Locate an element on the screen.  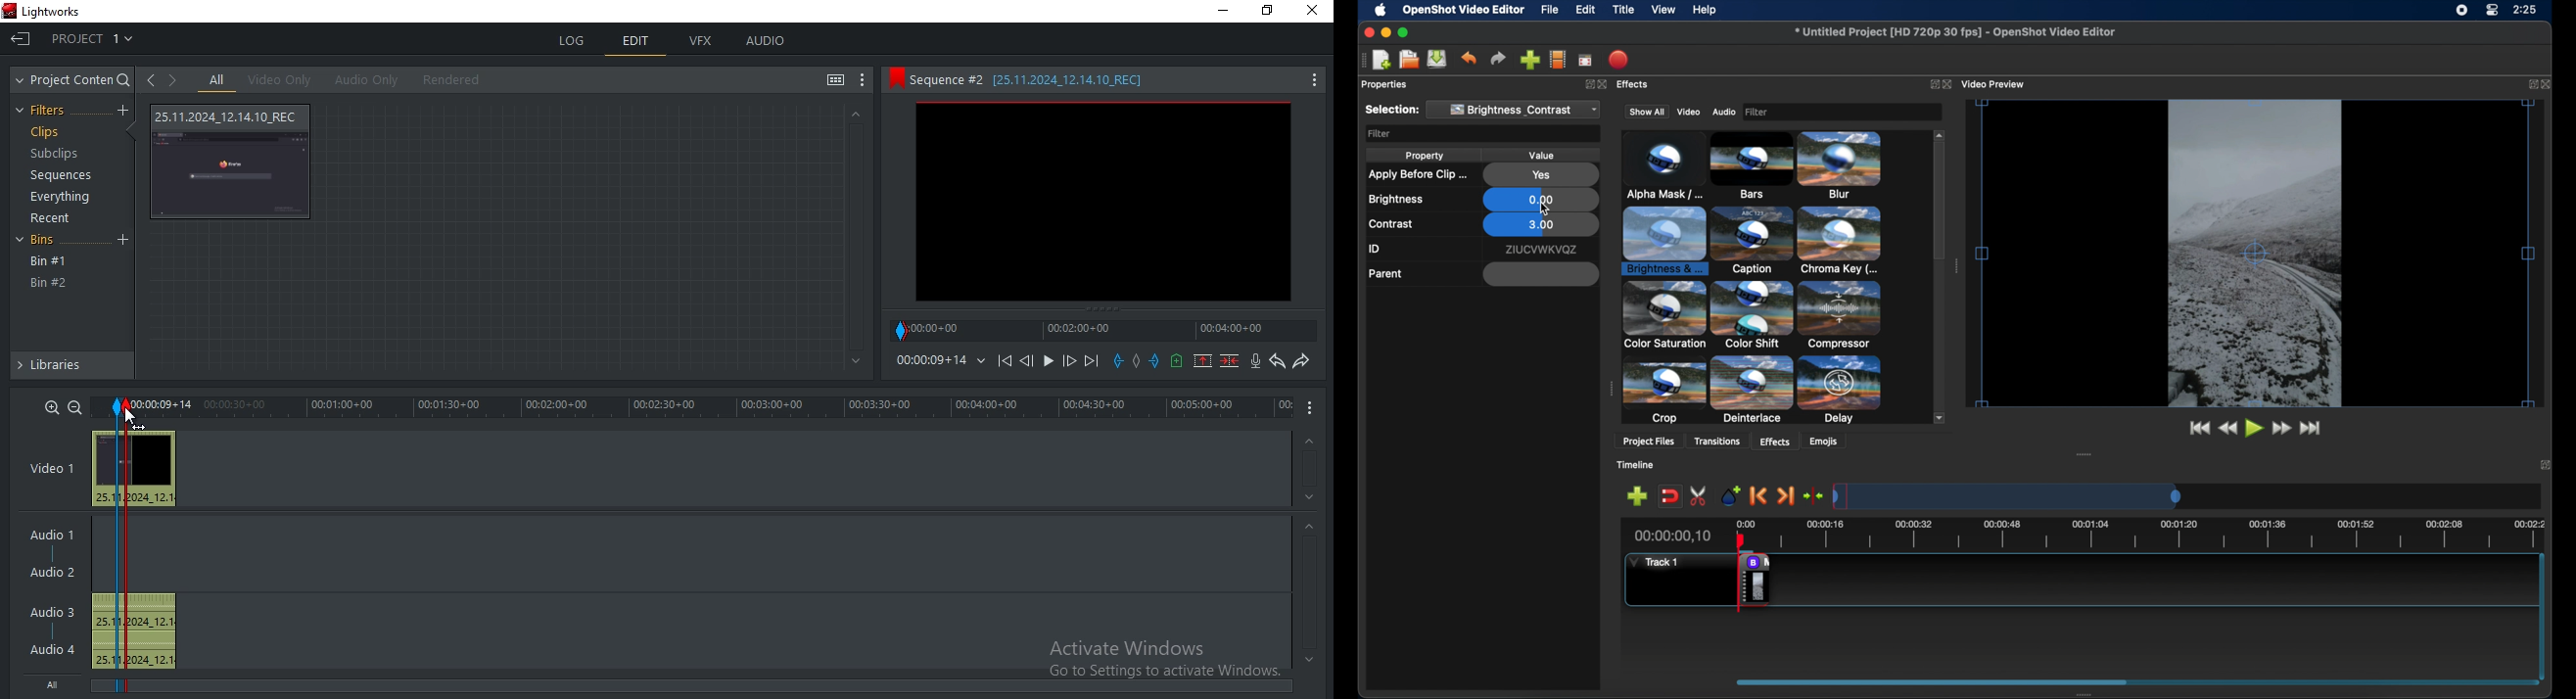
enable razor is located at coordinates (1694, 496).